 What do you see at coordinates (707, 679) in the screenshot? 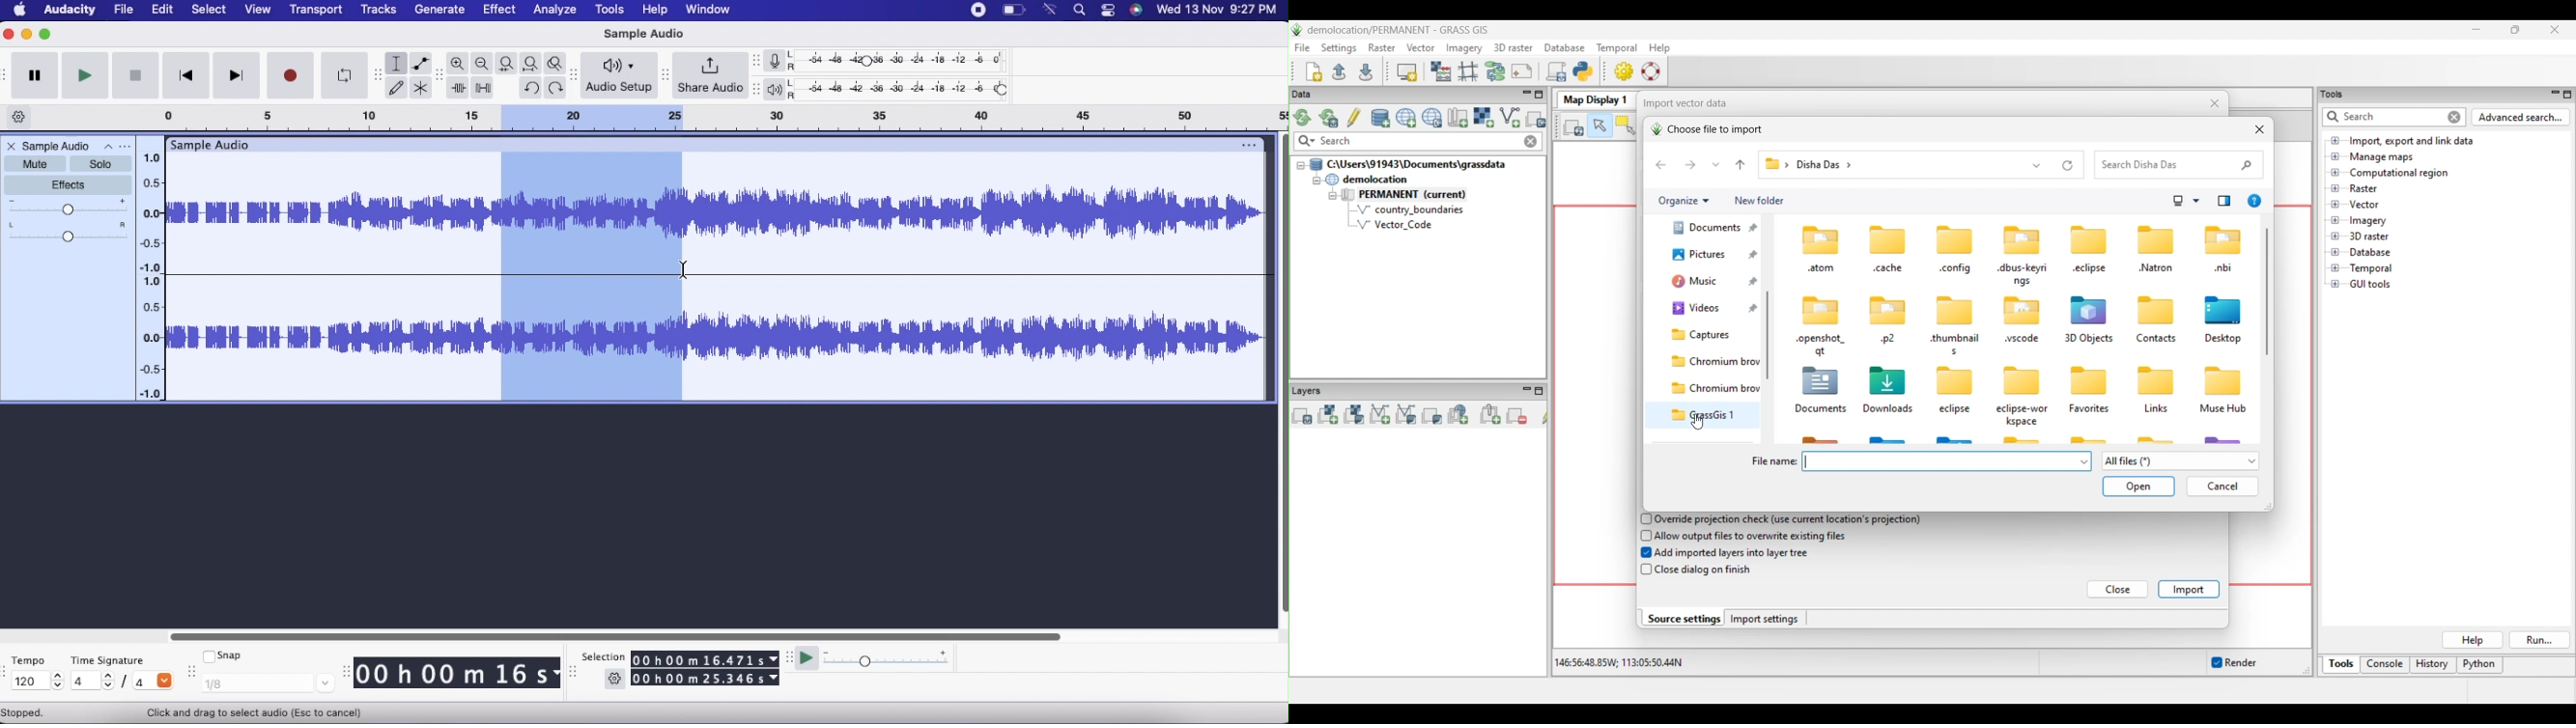
I see `00 h 00 m 25.346 s` at bounding box center [707, 679].